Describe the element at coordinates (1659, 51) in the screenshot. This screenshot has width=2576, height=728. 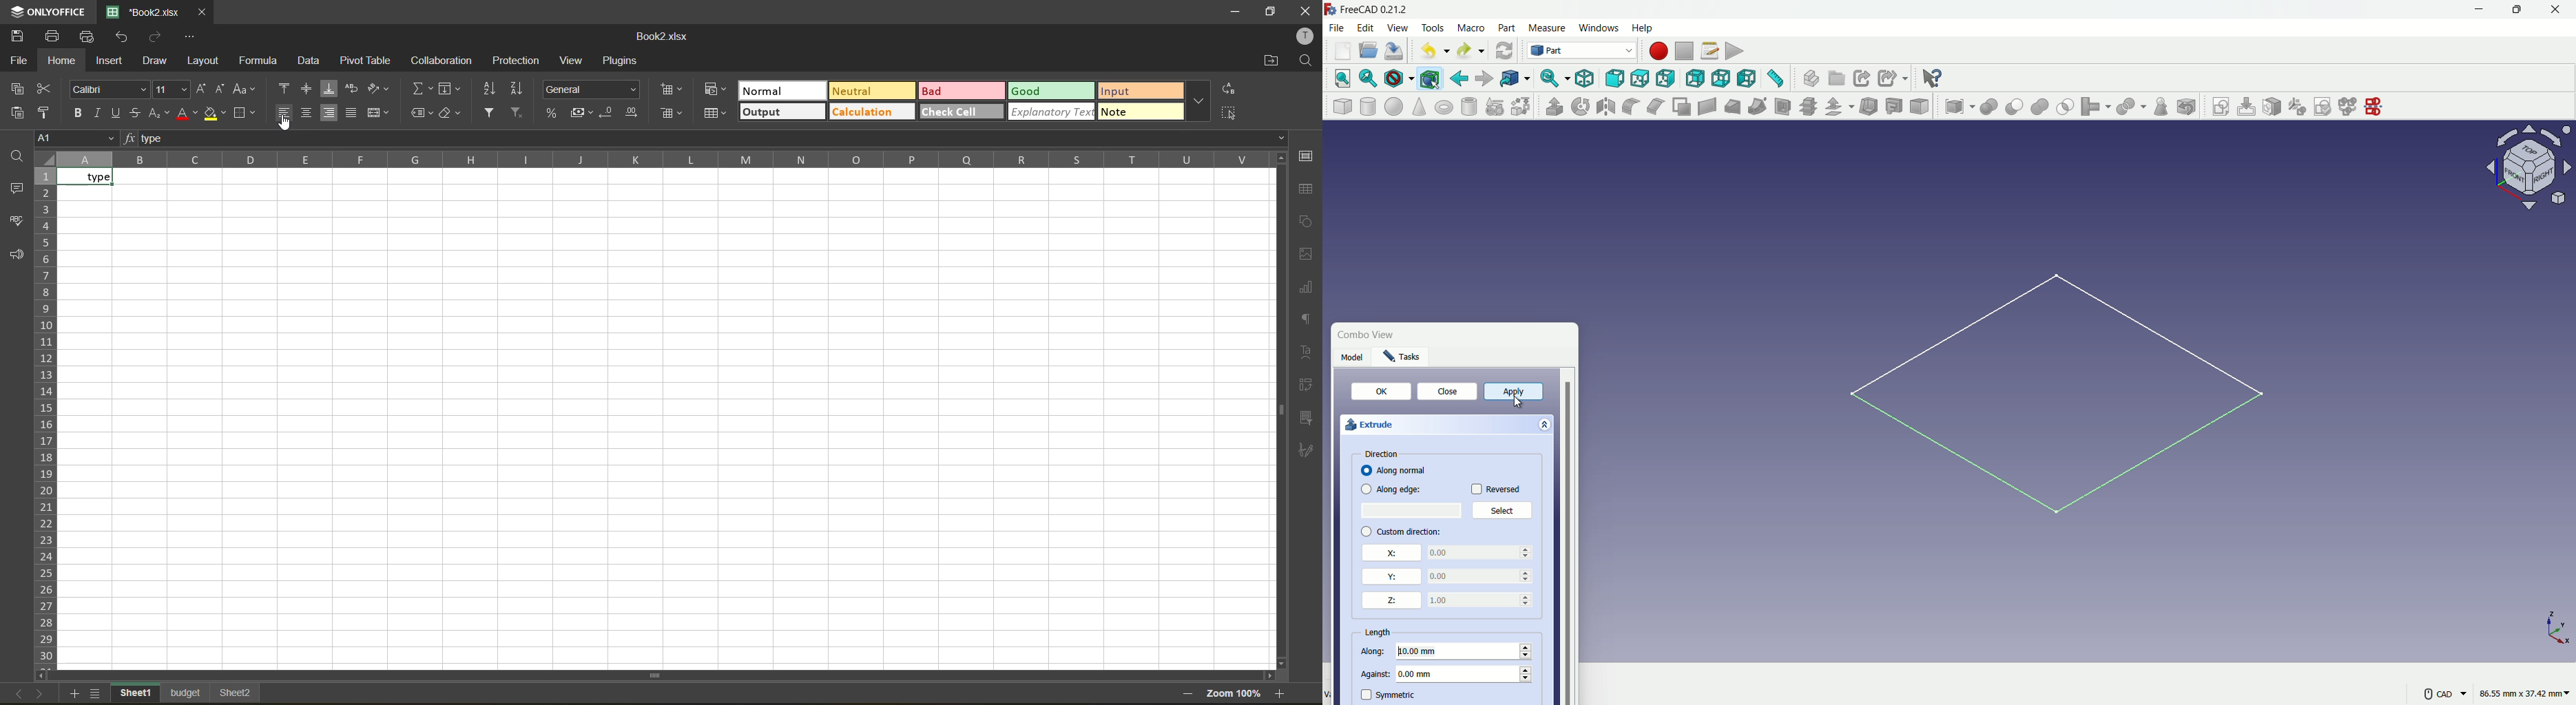
I see `start macros` at that location.